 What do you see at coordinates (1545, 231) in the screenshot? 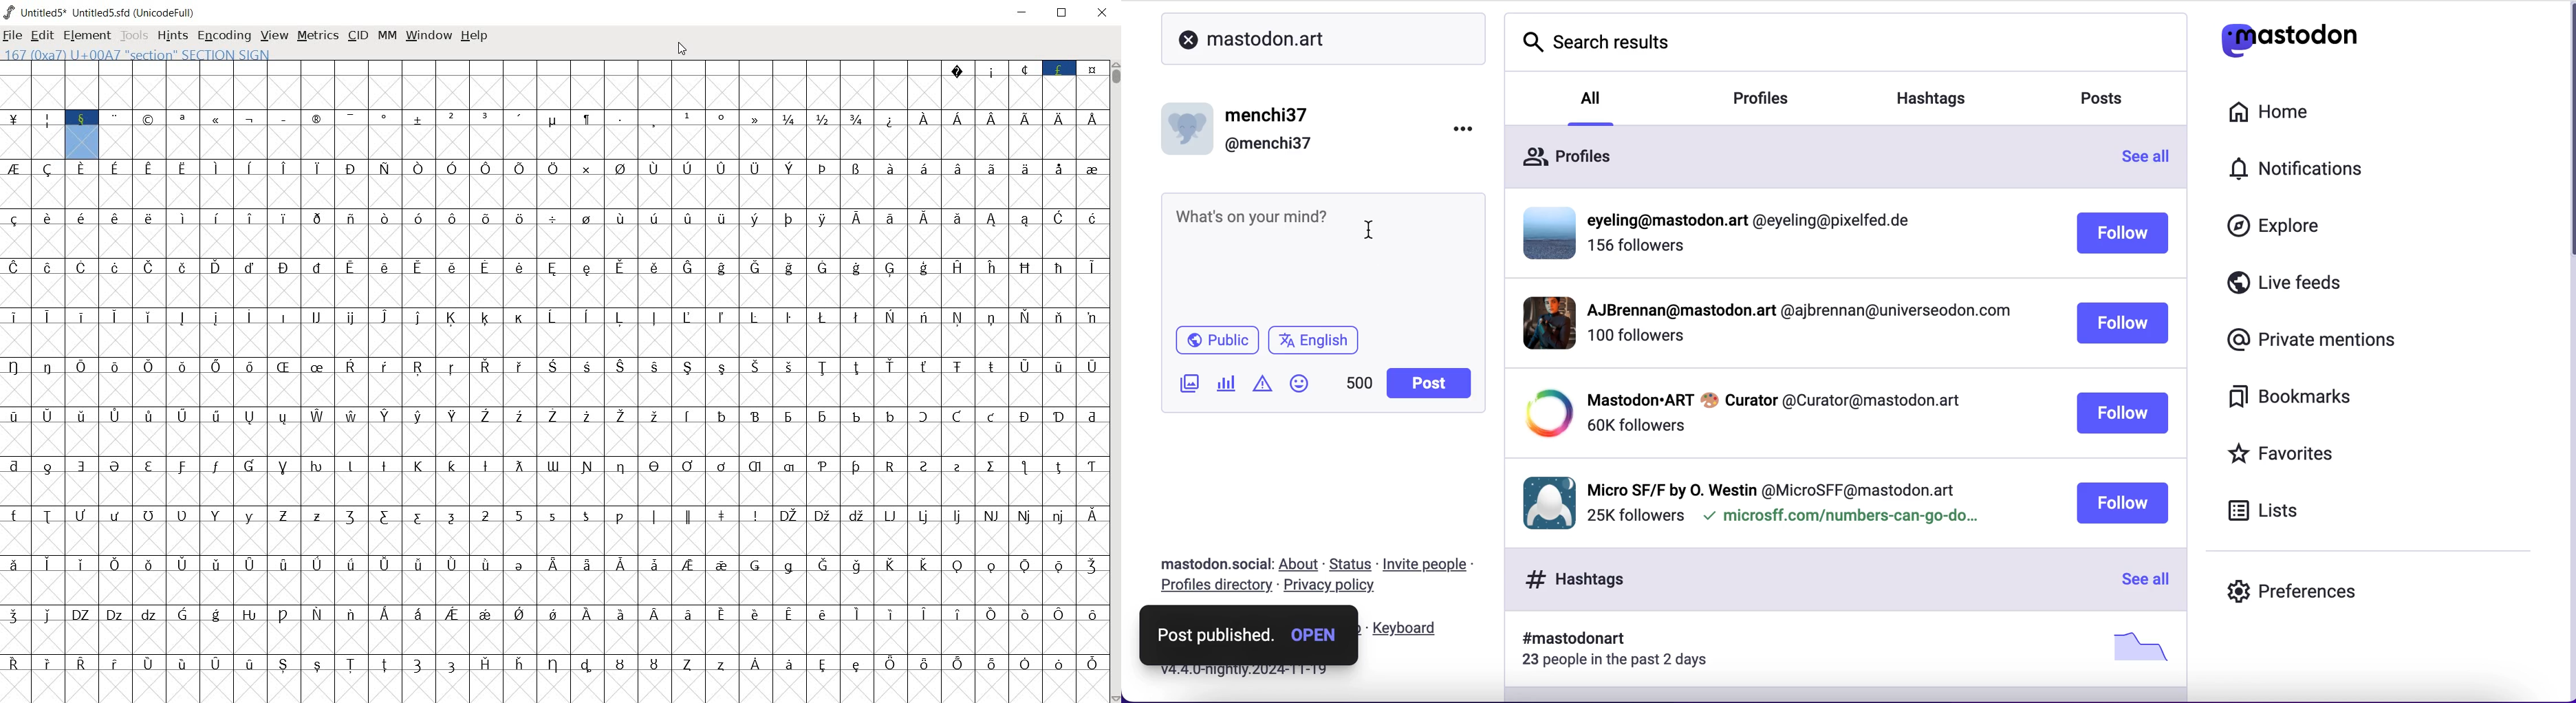
I see `display picture` at bounding box center [1545, 231].